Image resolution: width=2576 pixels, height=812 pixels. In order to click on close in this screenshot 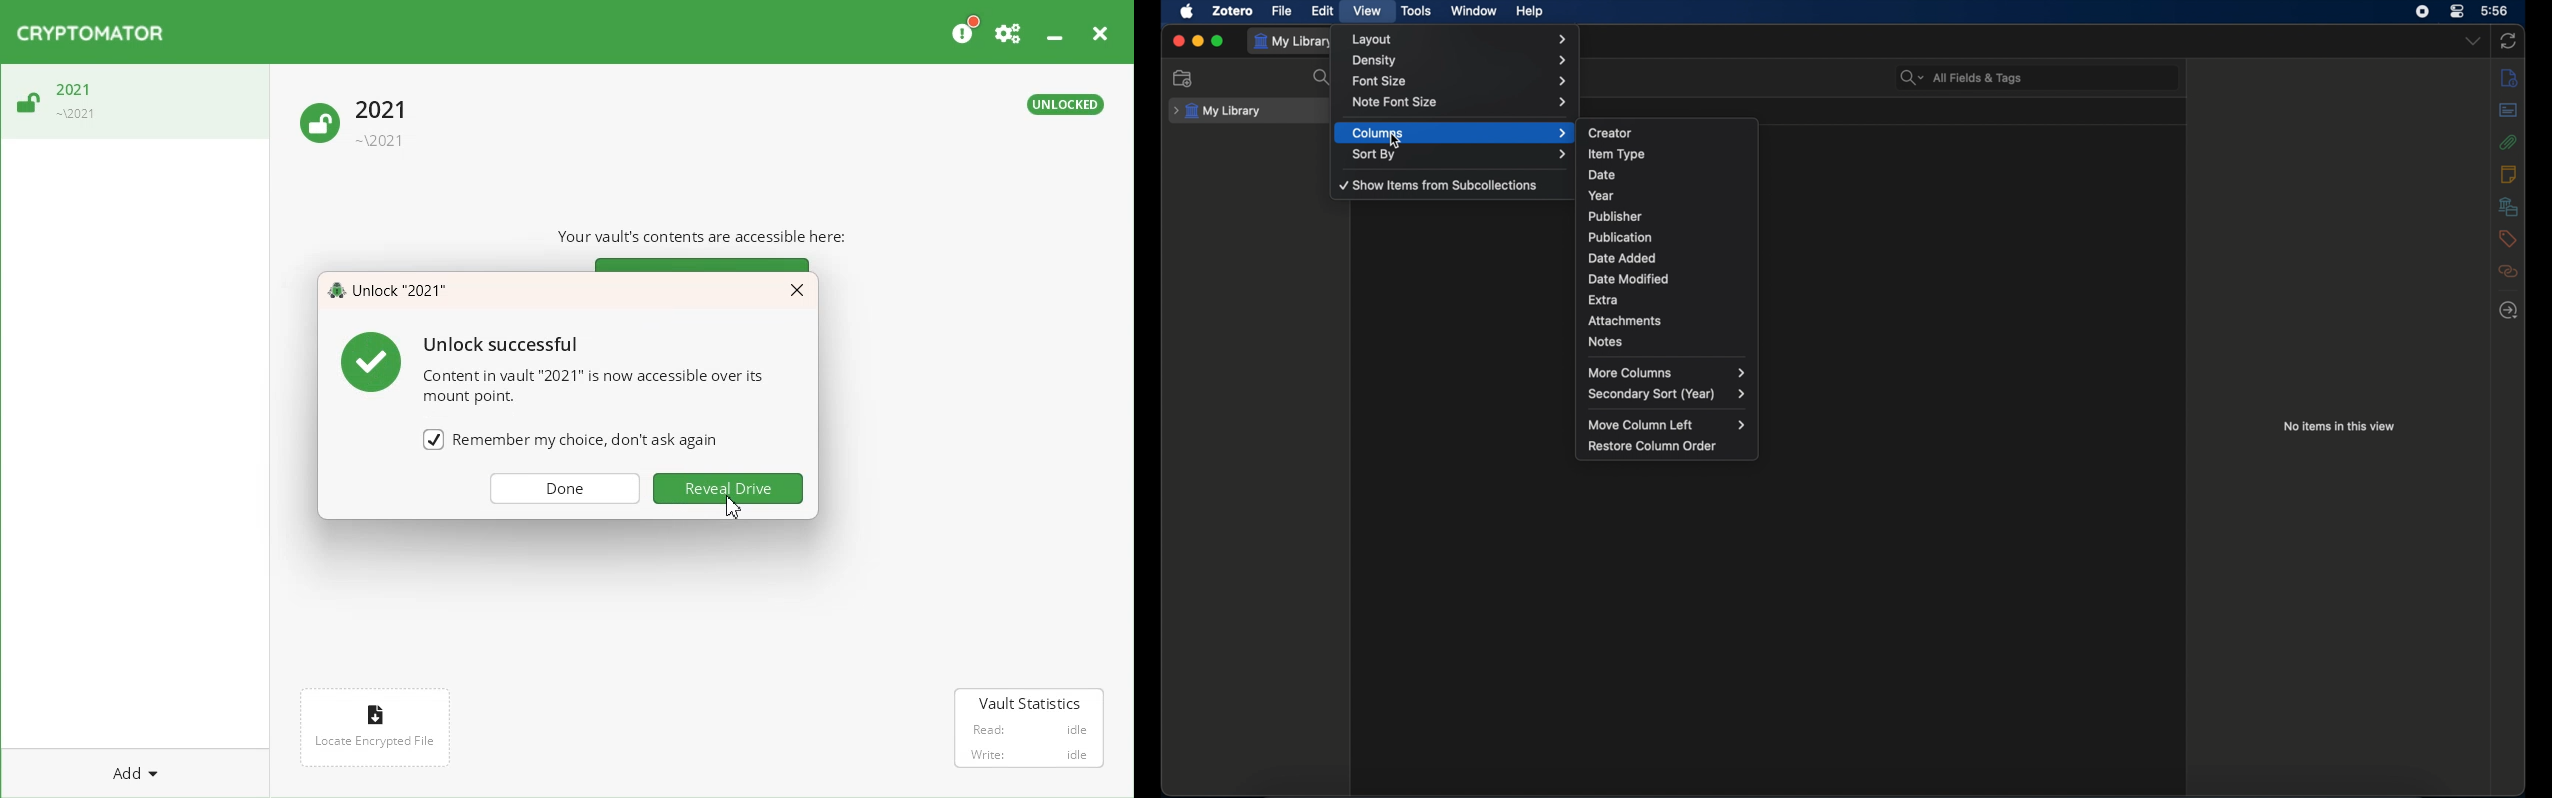, I will do `click(1178, 41)`.